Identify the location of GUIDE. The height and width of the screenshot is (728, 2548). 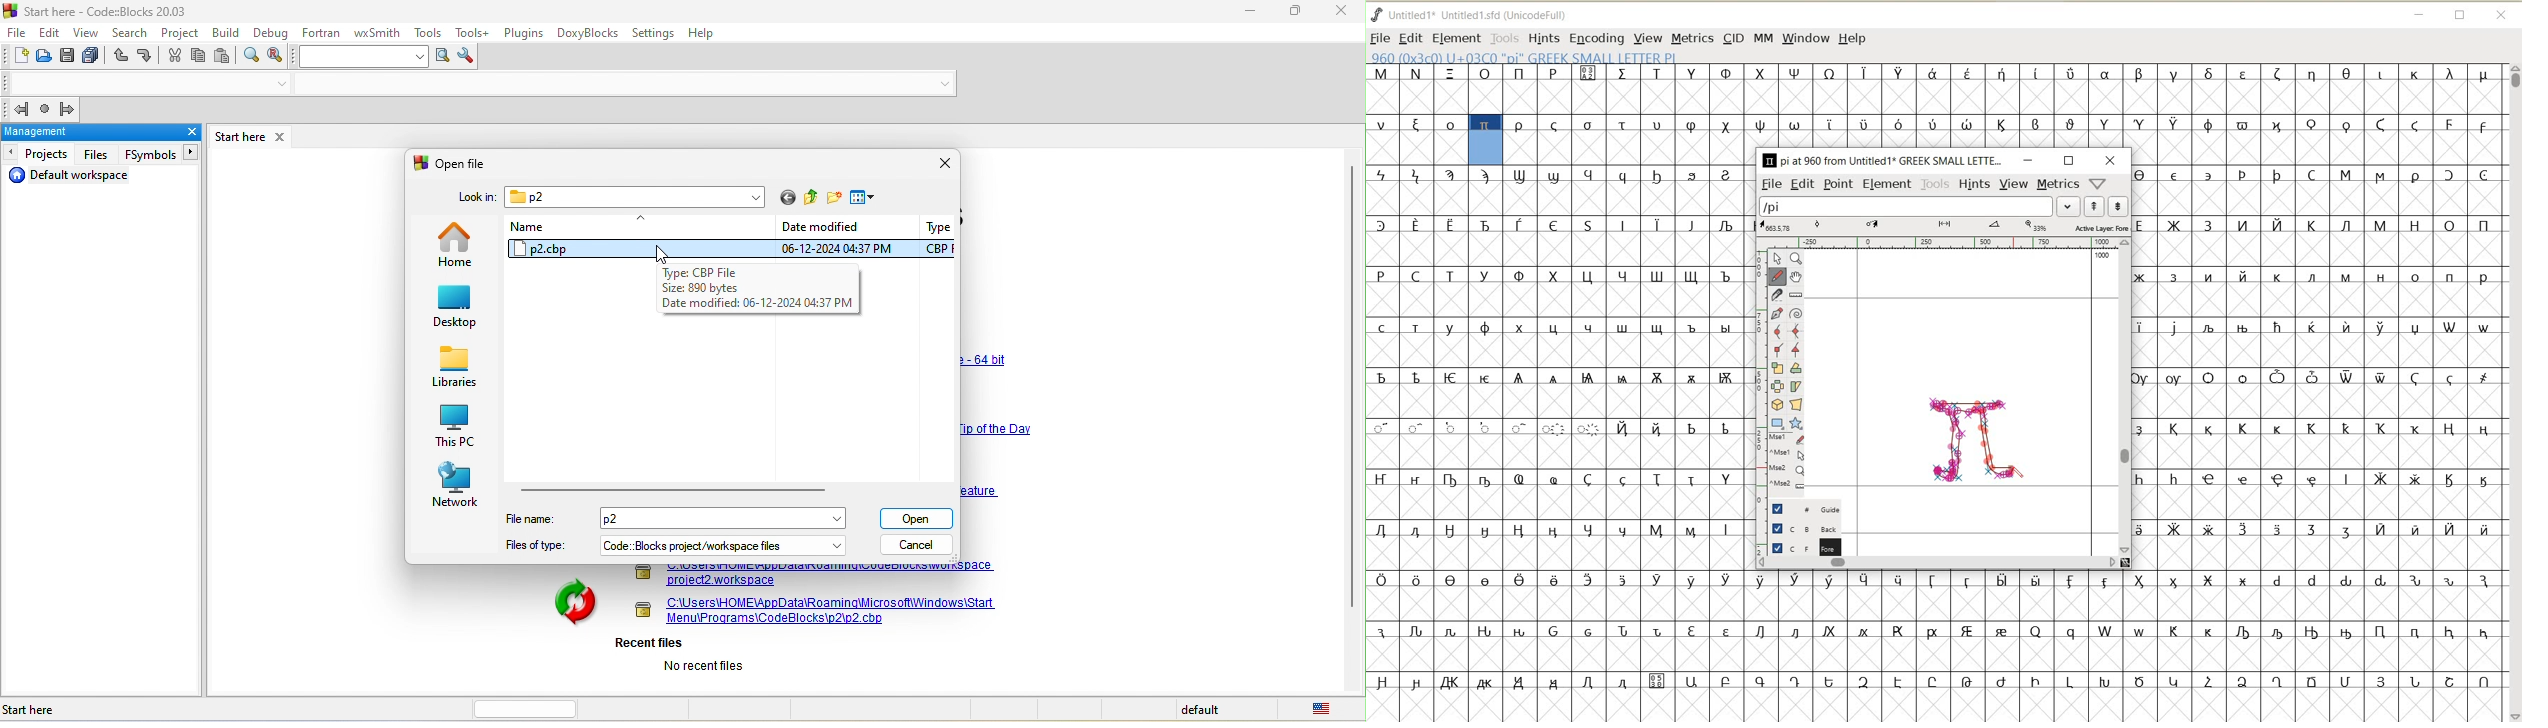
(1799, 509).